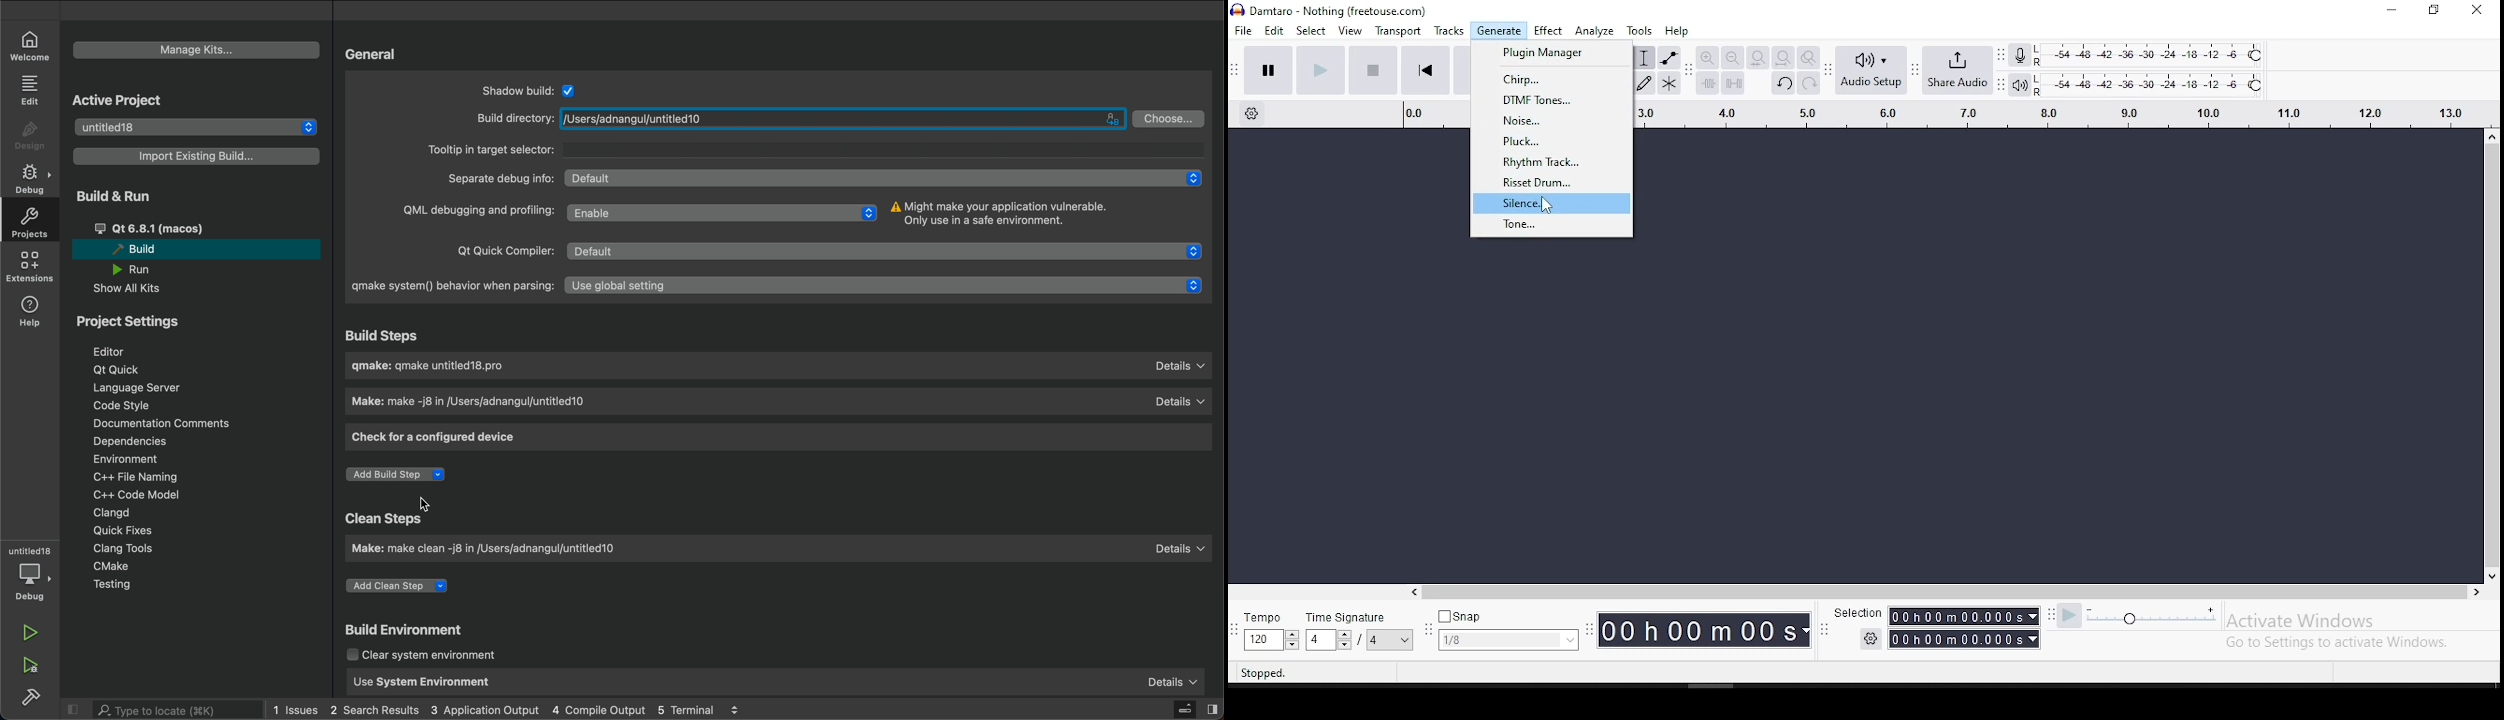 This screenshot has height=728, width=2520. What do you see at coordinates (425, 656) in the screenshot?
I see `Clear system environment` at bounding box center [425, 656].